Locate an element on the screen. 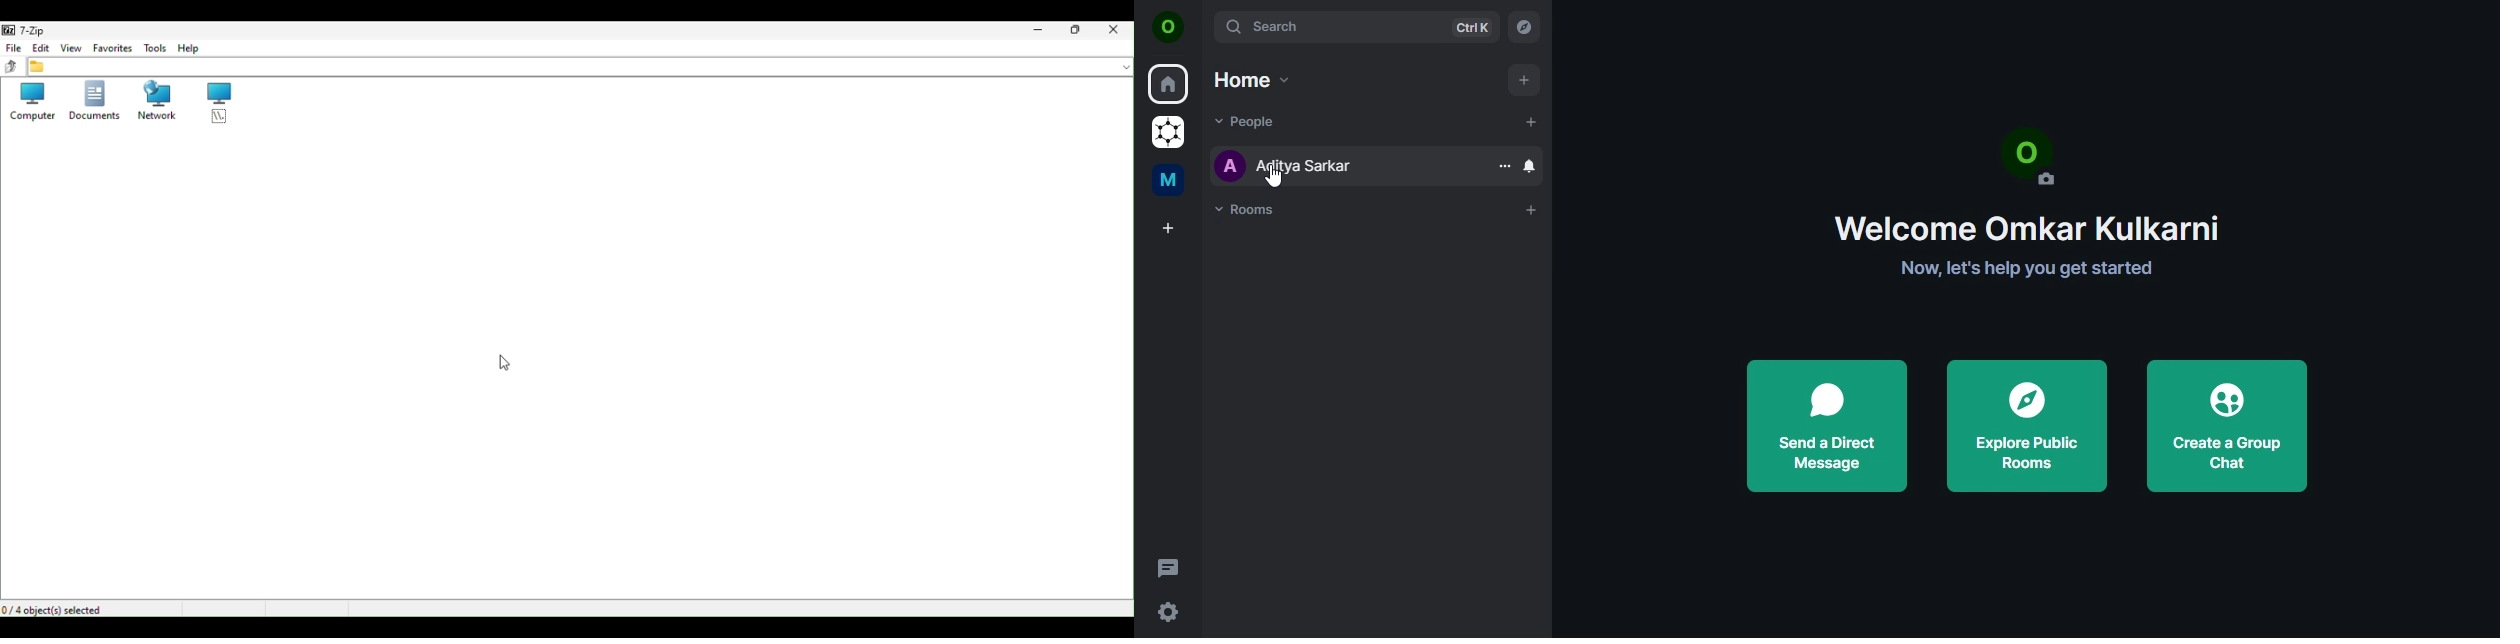  people is located at coordinates (1247, 123).